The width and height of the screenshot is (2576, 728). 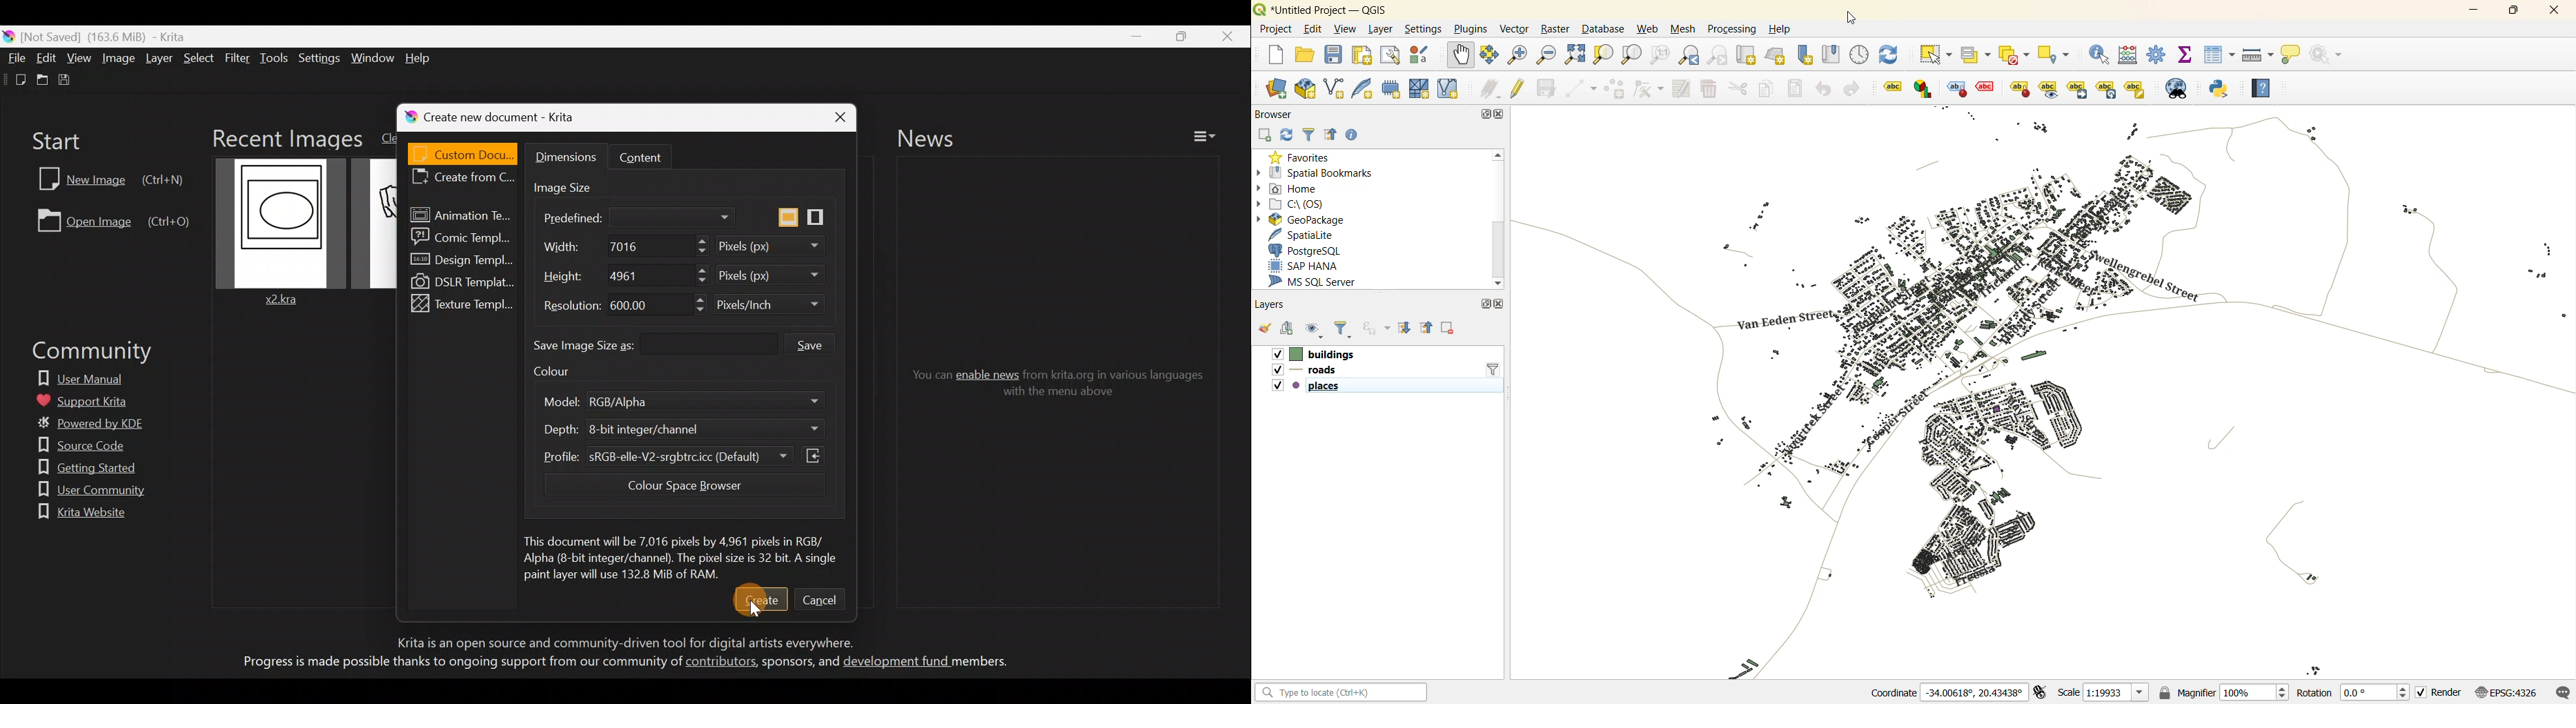 I want to click on filter, so click(x=1493, y=369).